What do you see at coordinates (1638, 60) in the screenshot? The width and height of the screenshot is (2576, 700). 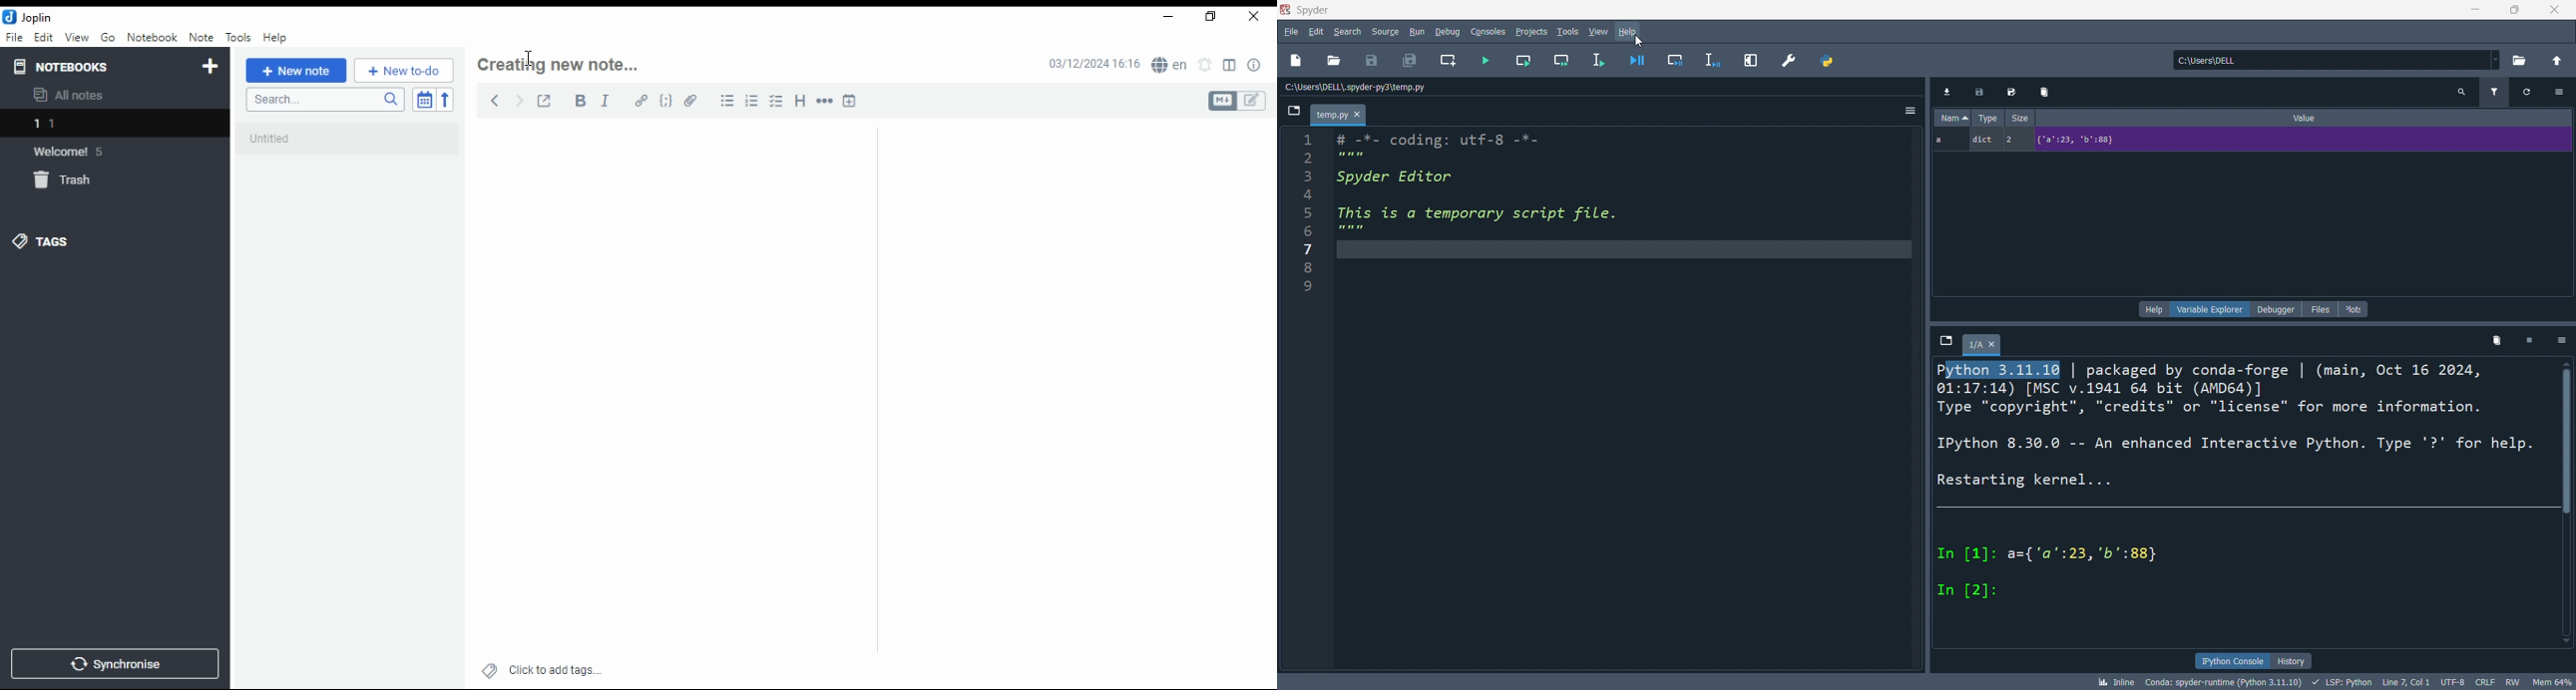 I see `debug file` at bounding box center [1638, 60].